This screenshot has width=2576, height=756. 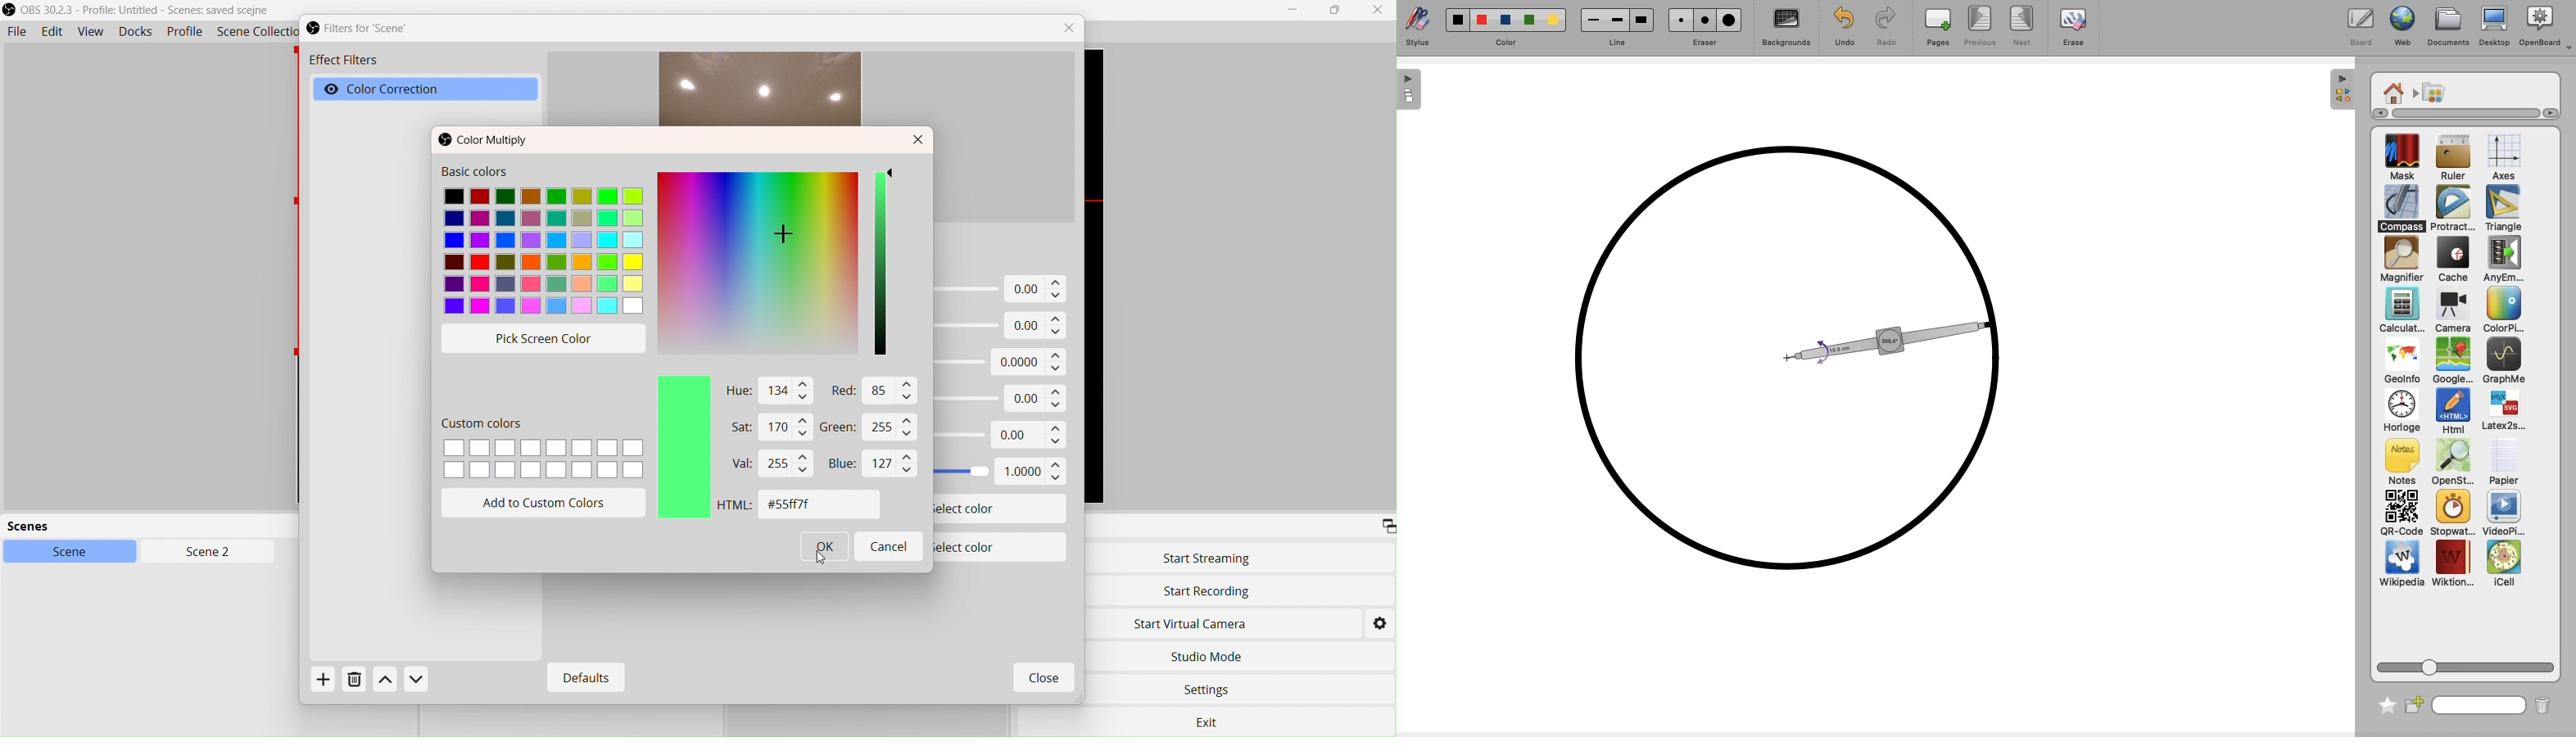 What do you see at coordinates (547, 336) in the screenshot?
I see `Pick Screen Color` at bounding box center [547, 336].